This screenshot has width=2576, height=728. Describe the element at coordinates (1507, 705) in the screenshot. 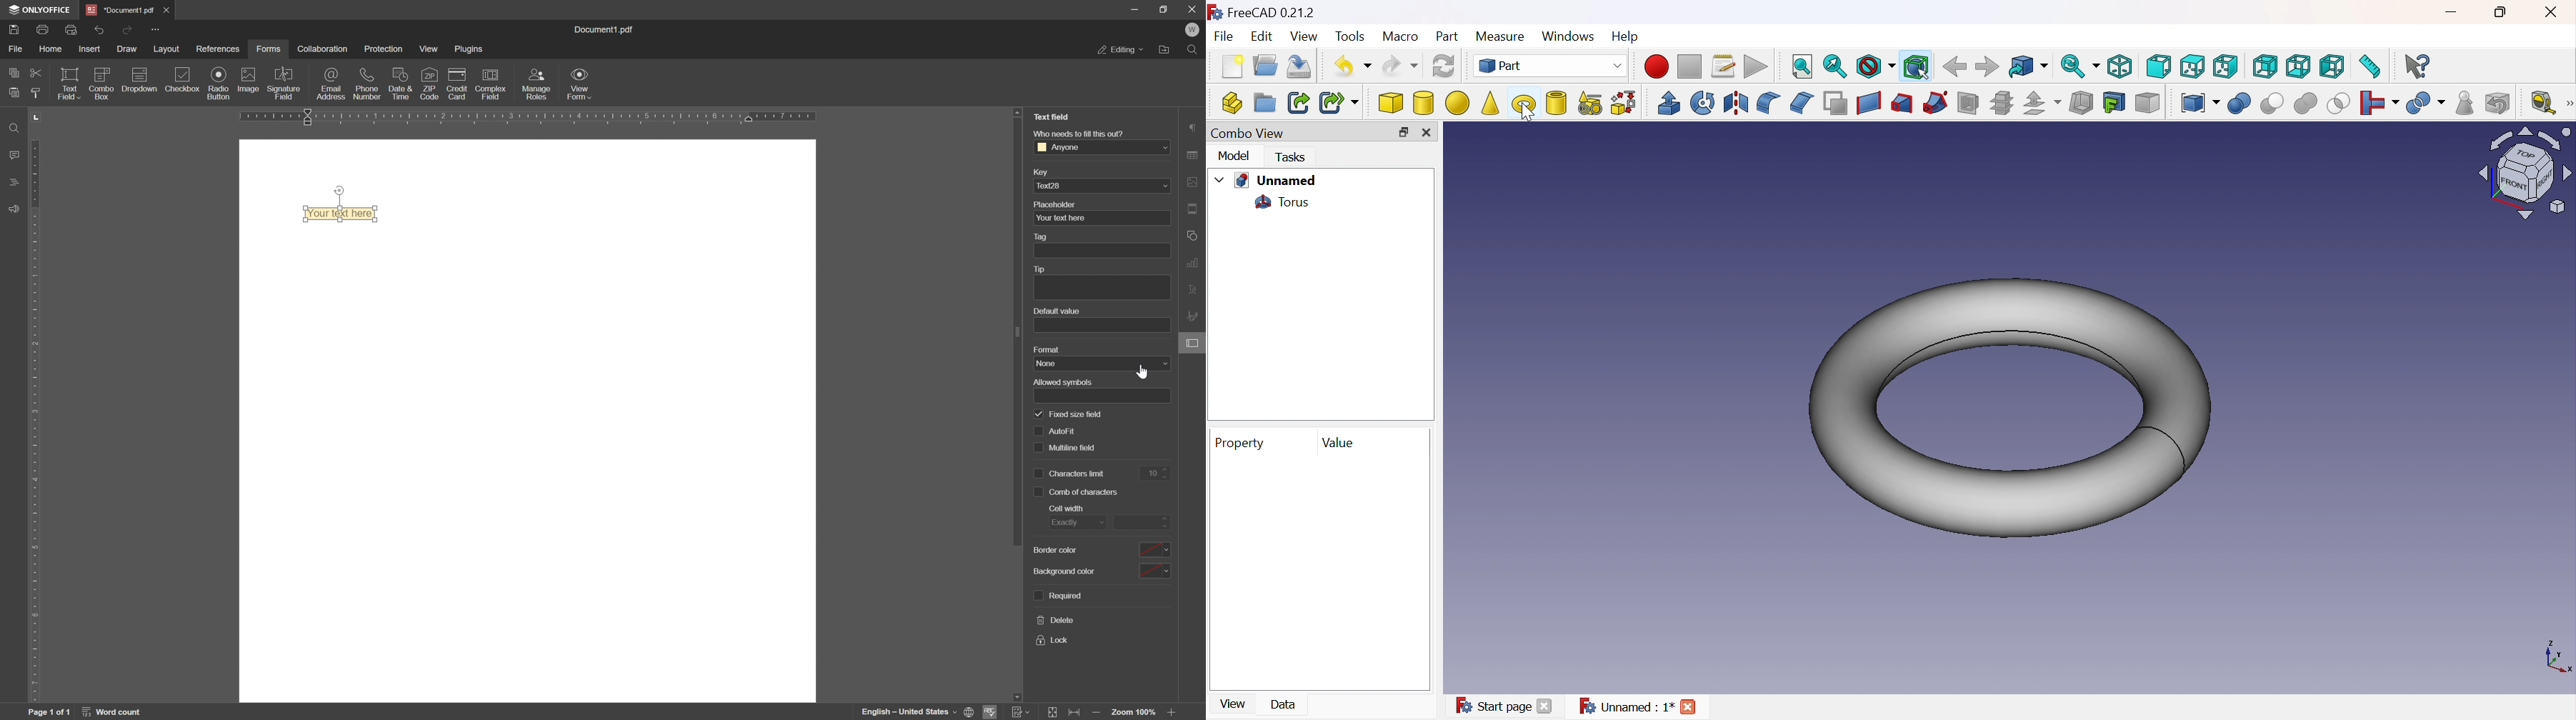

I see `Start page` at that location.